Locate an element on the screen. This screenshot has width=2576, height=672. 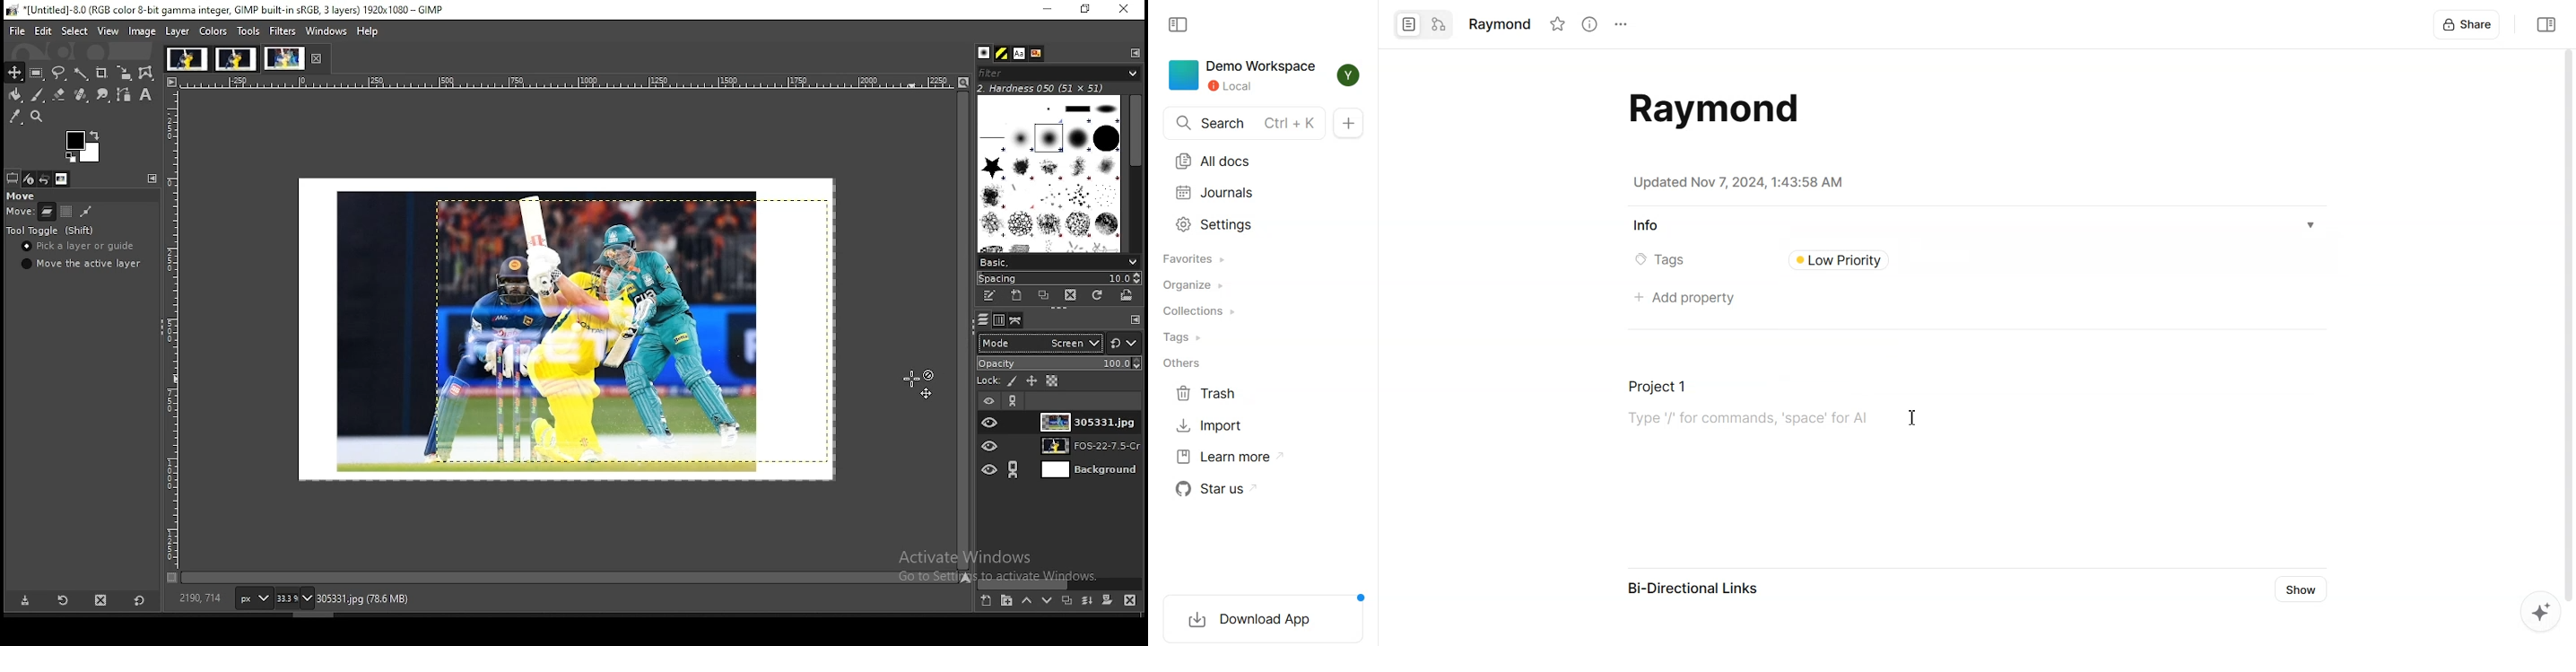
color picker tool is located at coordinates (14, 116).